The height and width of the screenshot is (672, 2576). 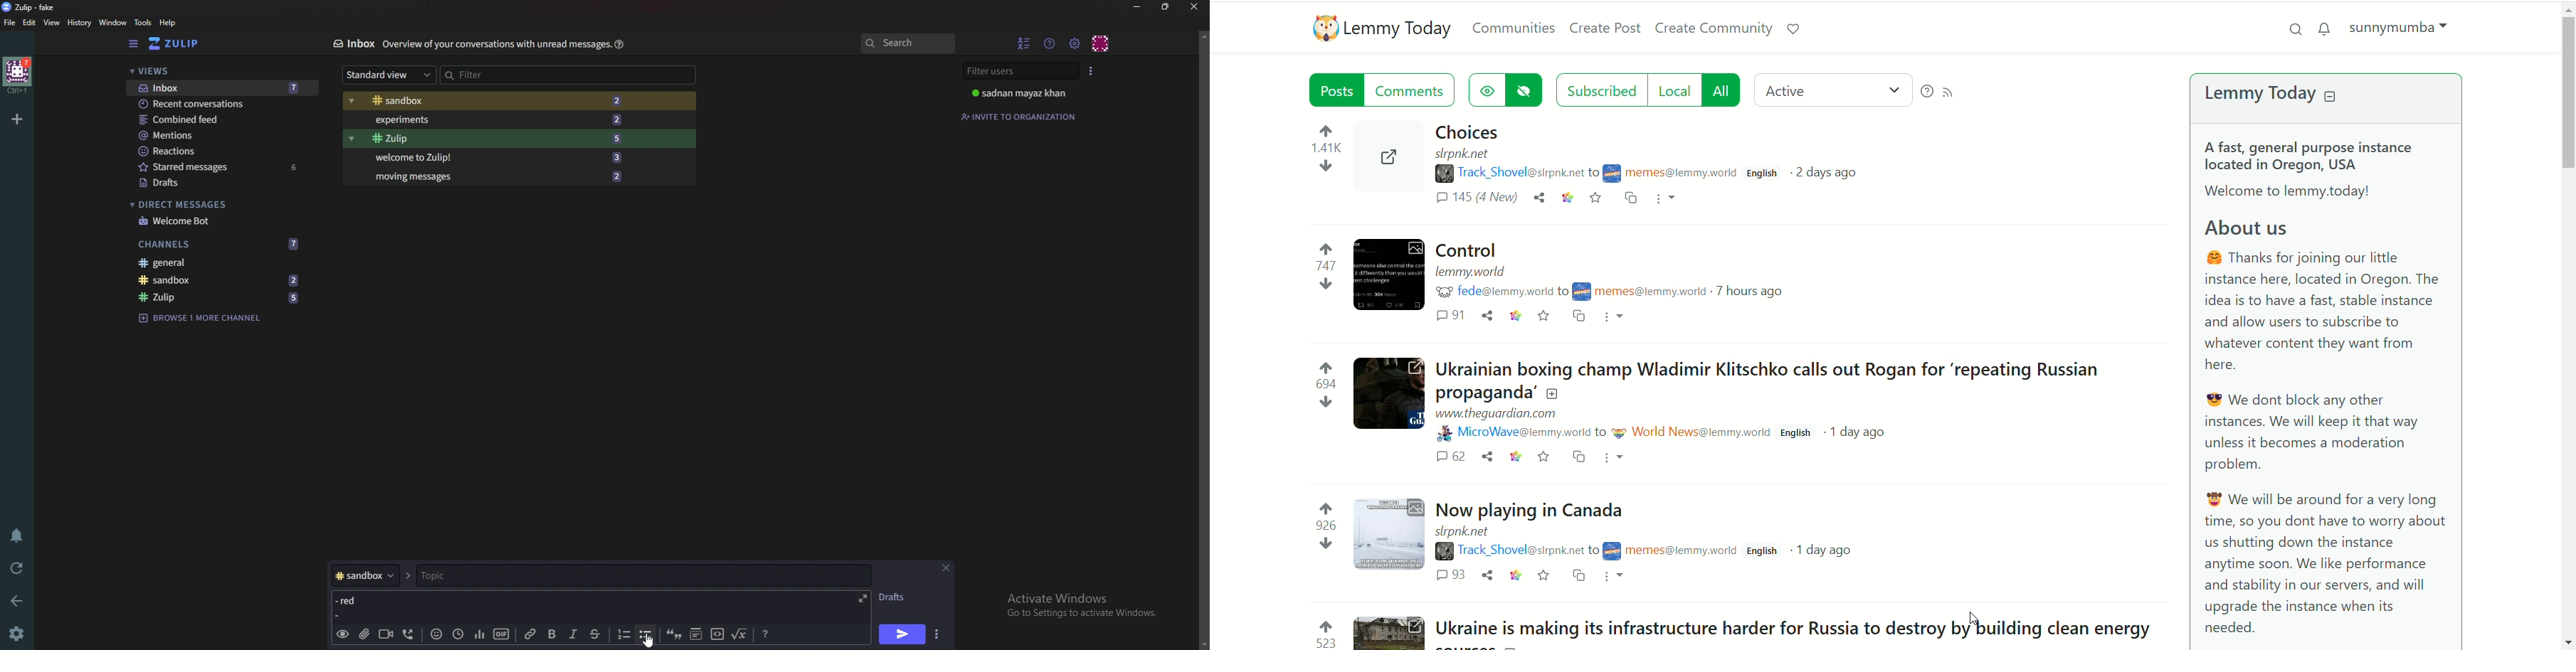 I want to click on Edit, so click(x=30, y=23).